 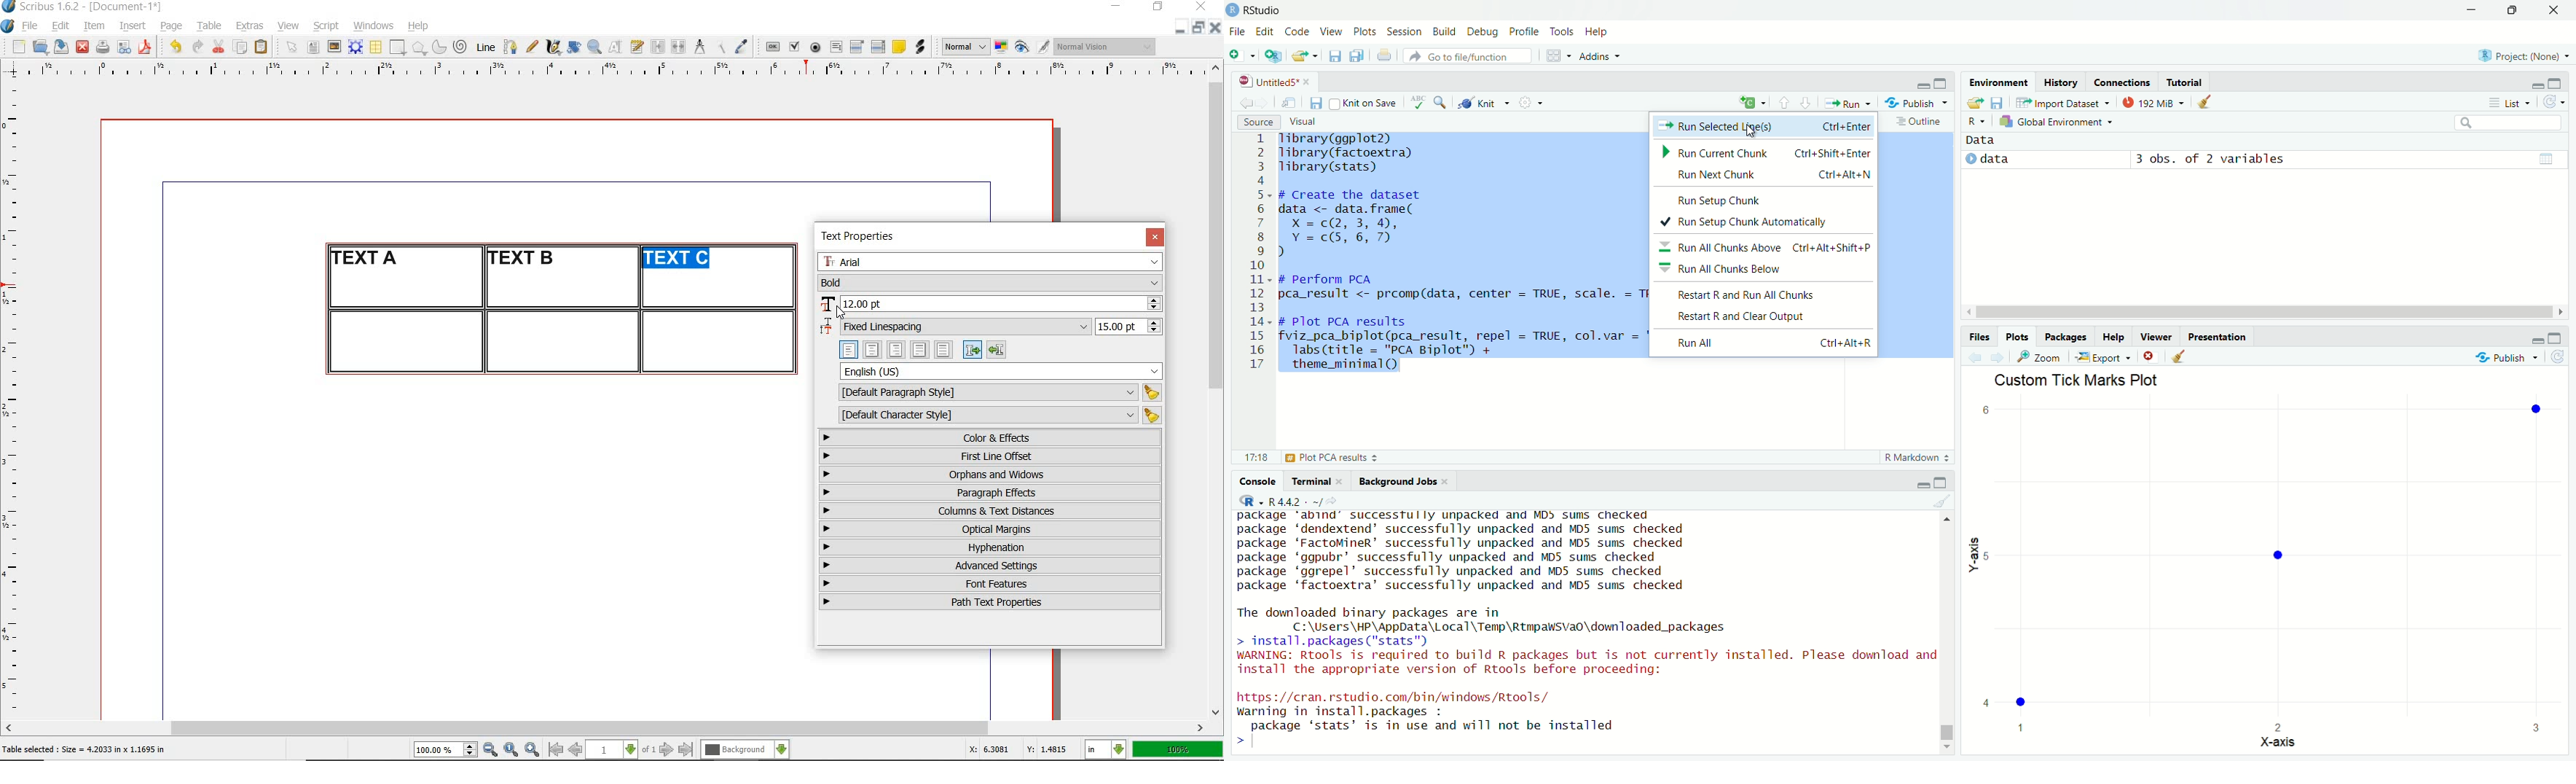 What do you see at coordinates (1999, 357) in the screenshot?
I see `go forward` at bounding box center [1999, 357].